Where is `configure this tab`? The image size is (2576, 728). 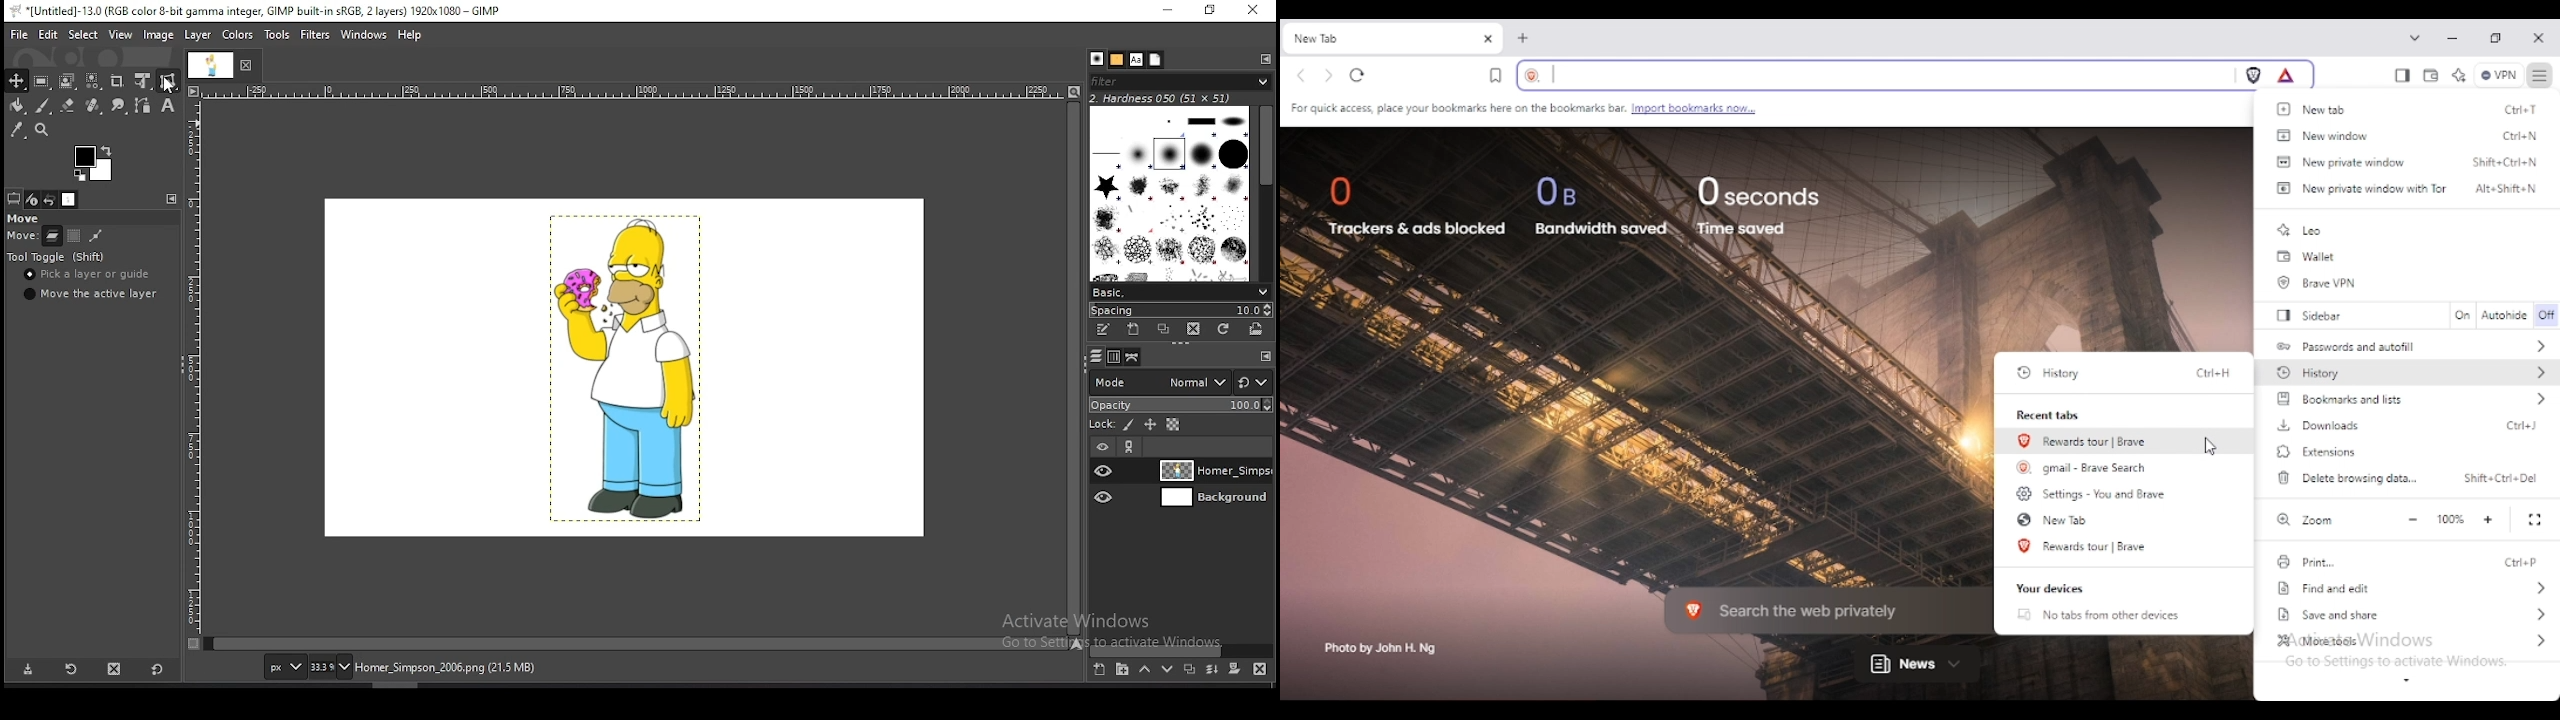 configure this tab is located at coordinates (1263, 59).